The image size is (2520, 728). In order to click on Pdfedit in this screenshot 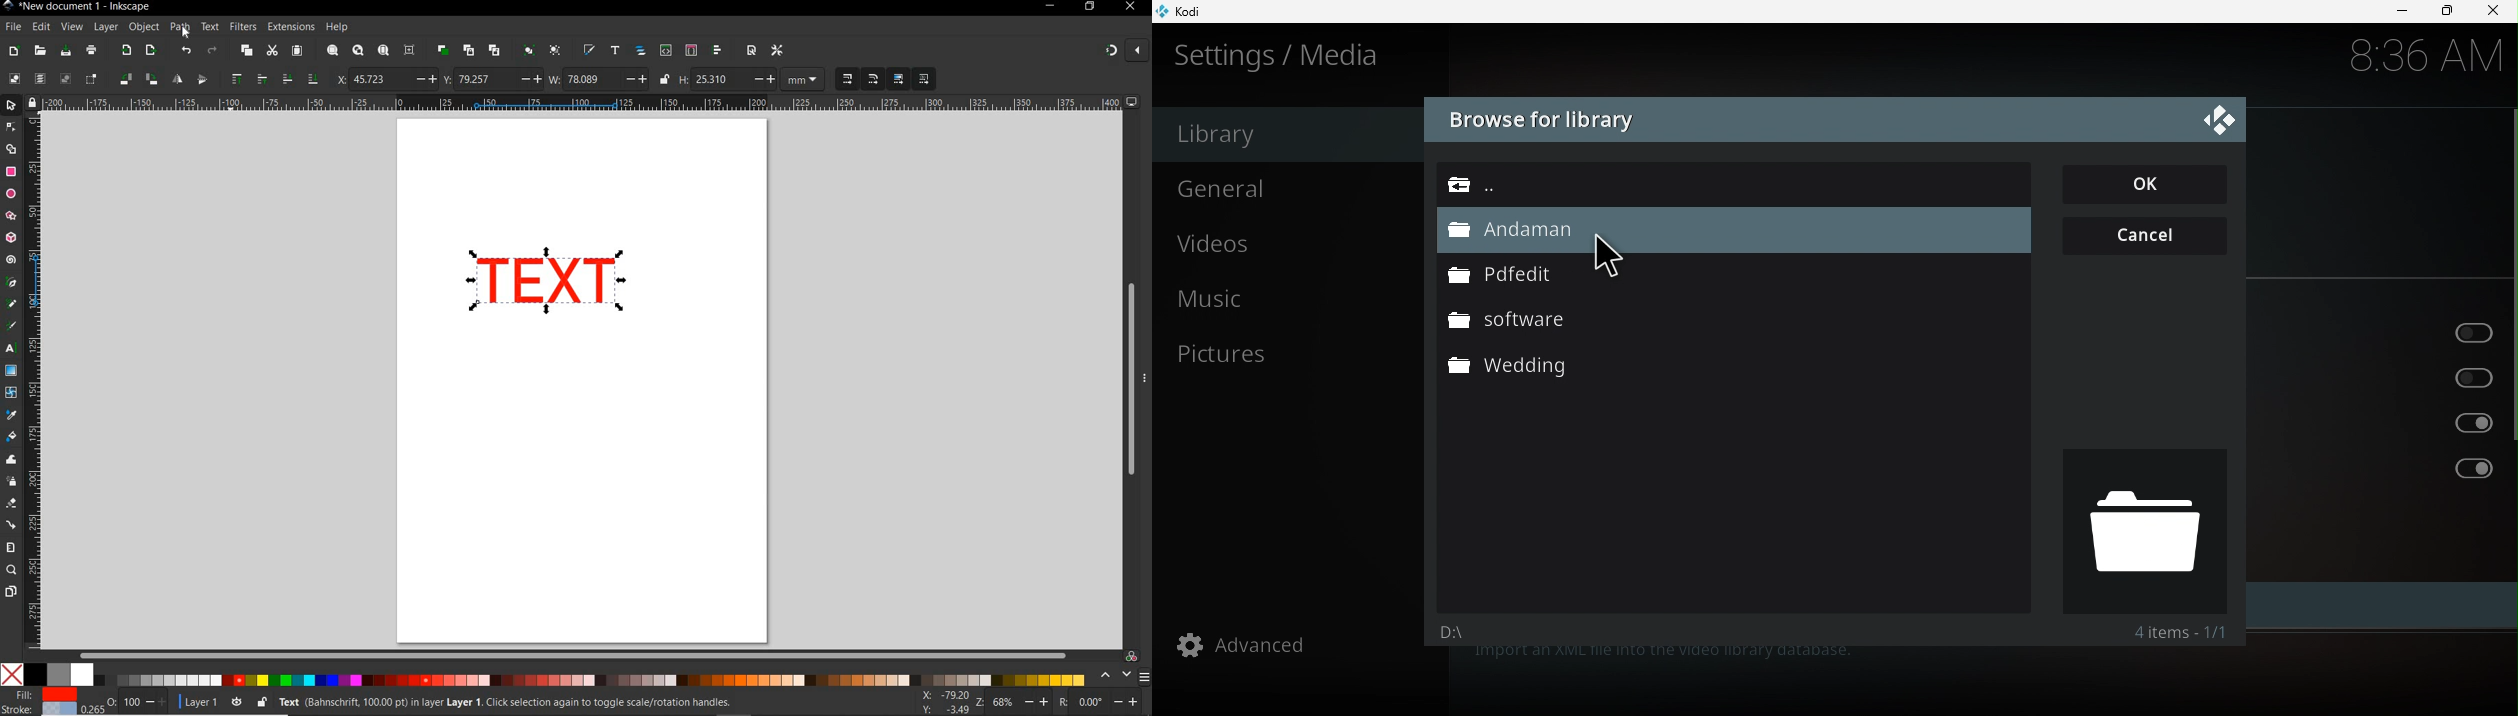, I will do `click(1512, 273)`.